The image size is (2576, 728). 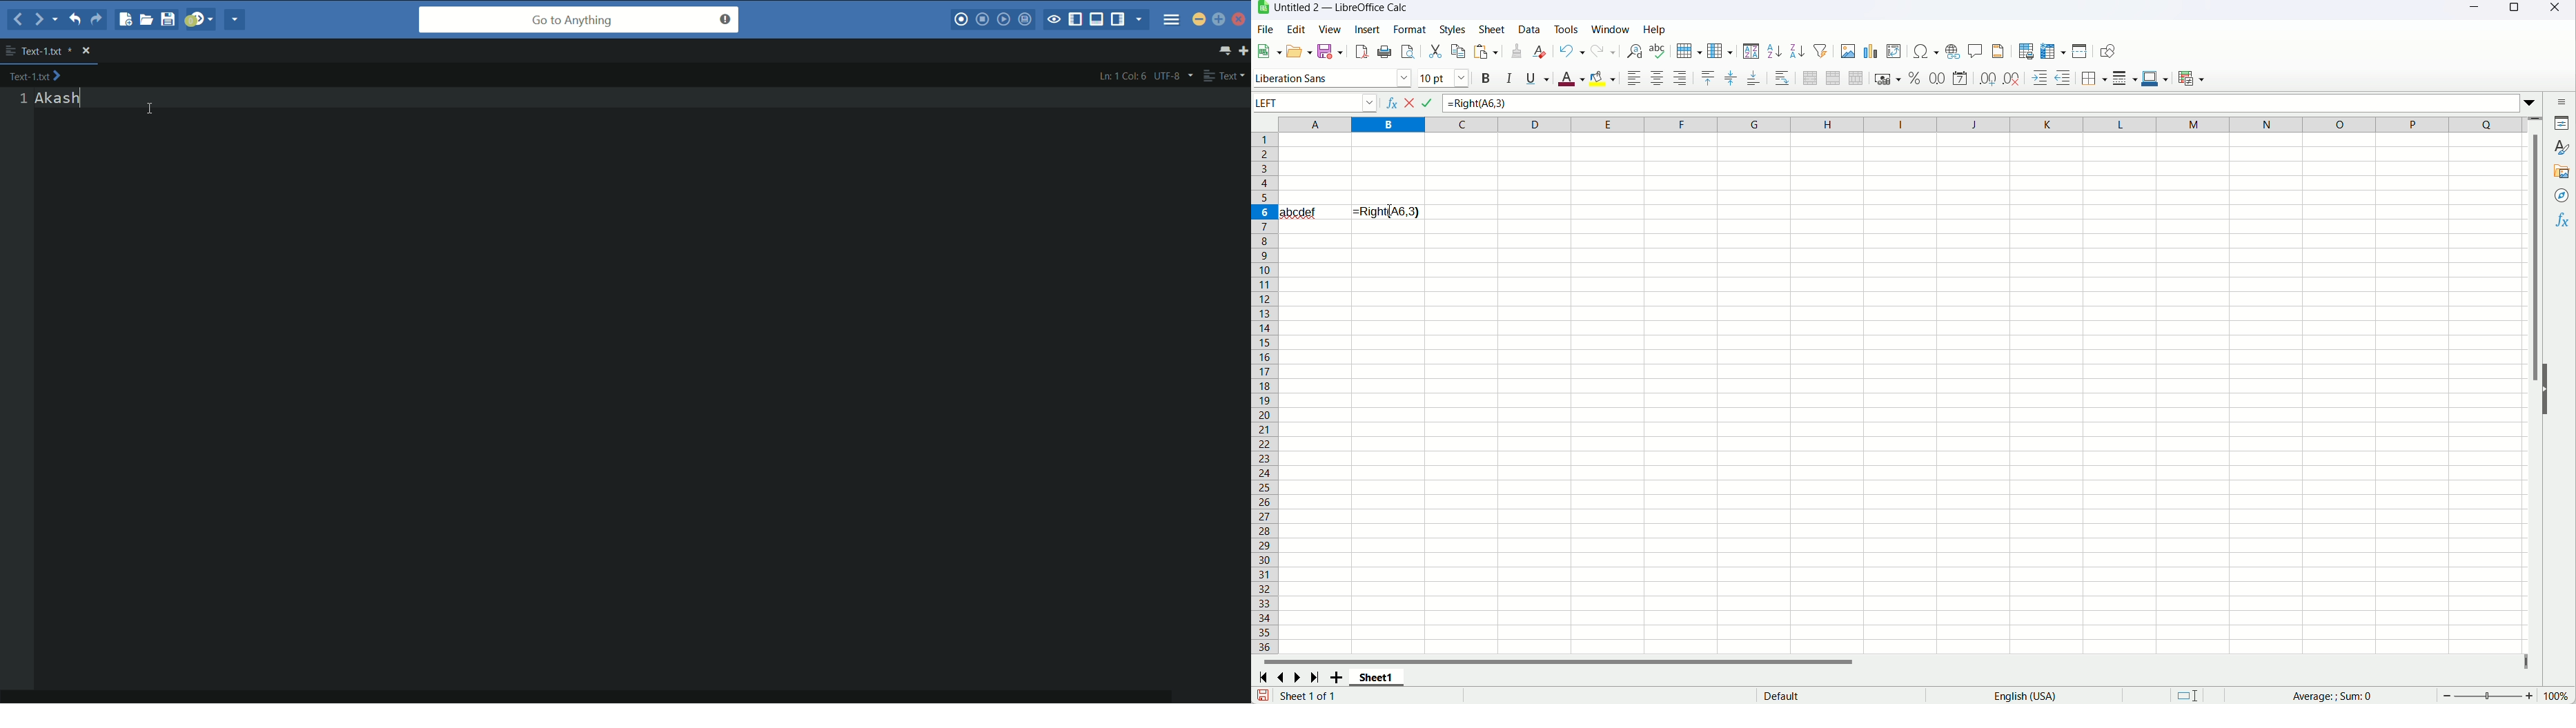 What do you see at coordinates (1926, 51) in the screenshot?
I see `insert special character` at bounding box center [1926, 51].